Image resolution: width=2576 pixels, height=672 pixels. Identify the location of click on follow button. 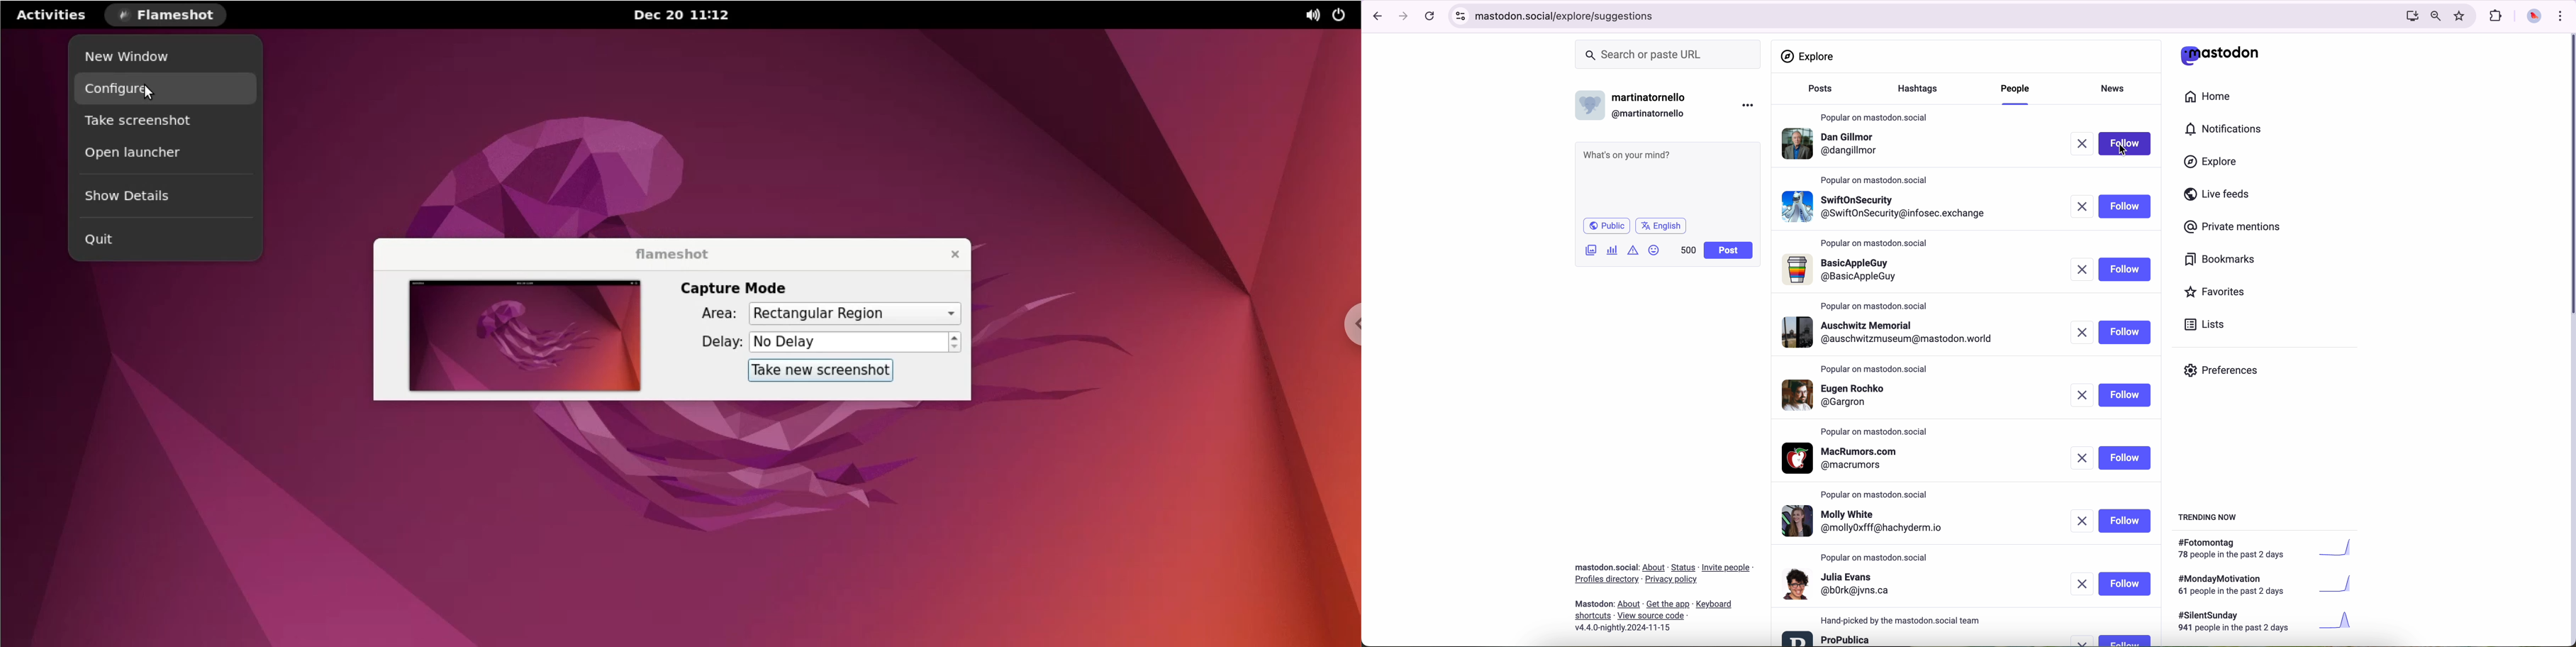
(2127, 143).